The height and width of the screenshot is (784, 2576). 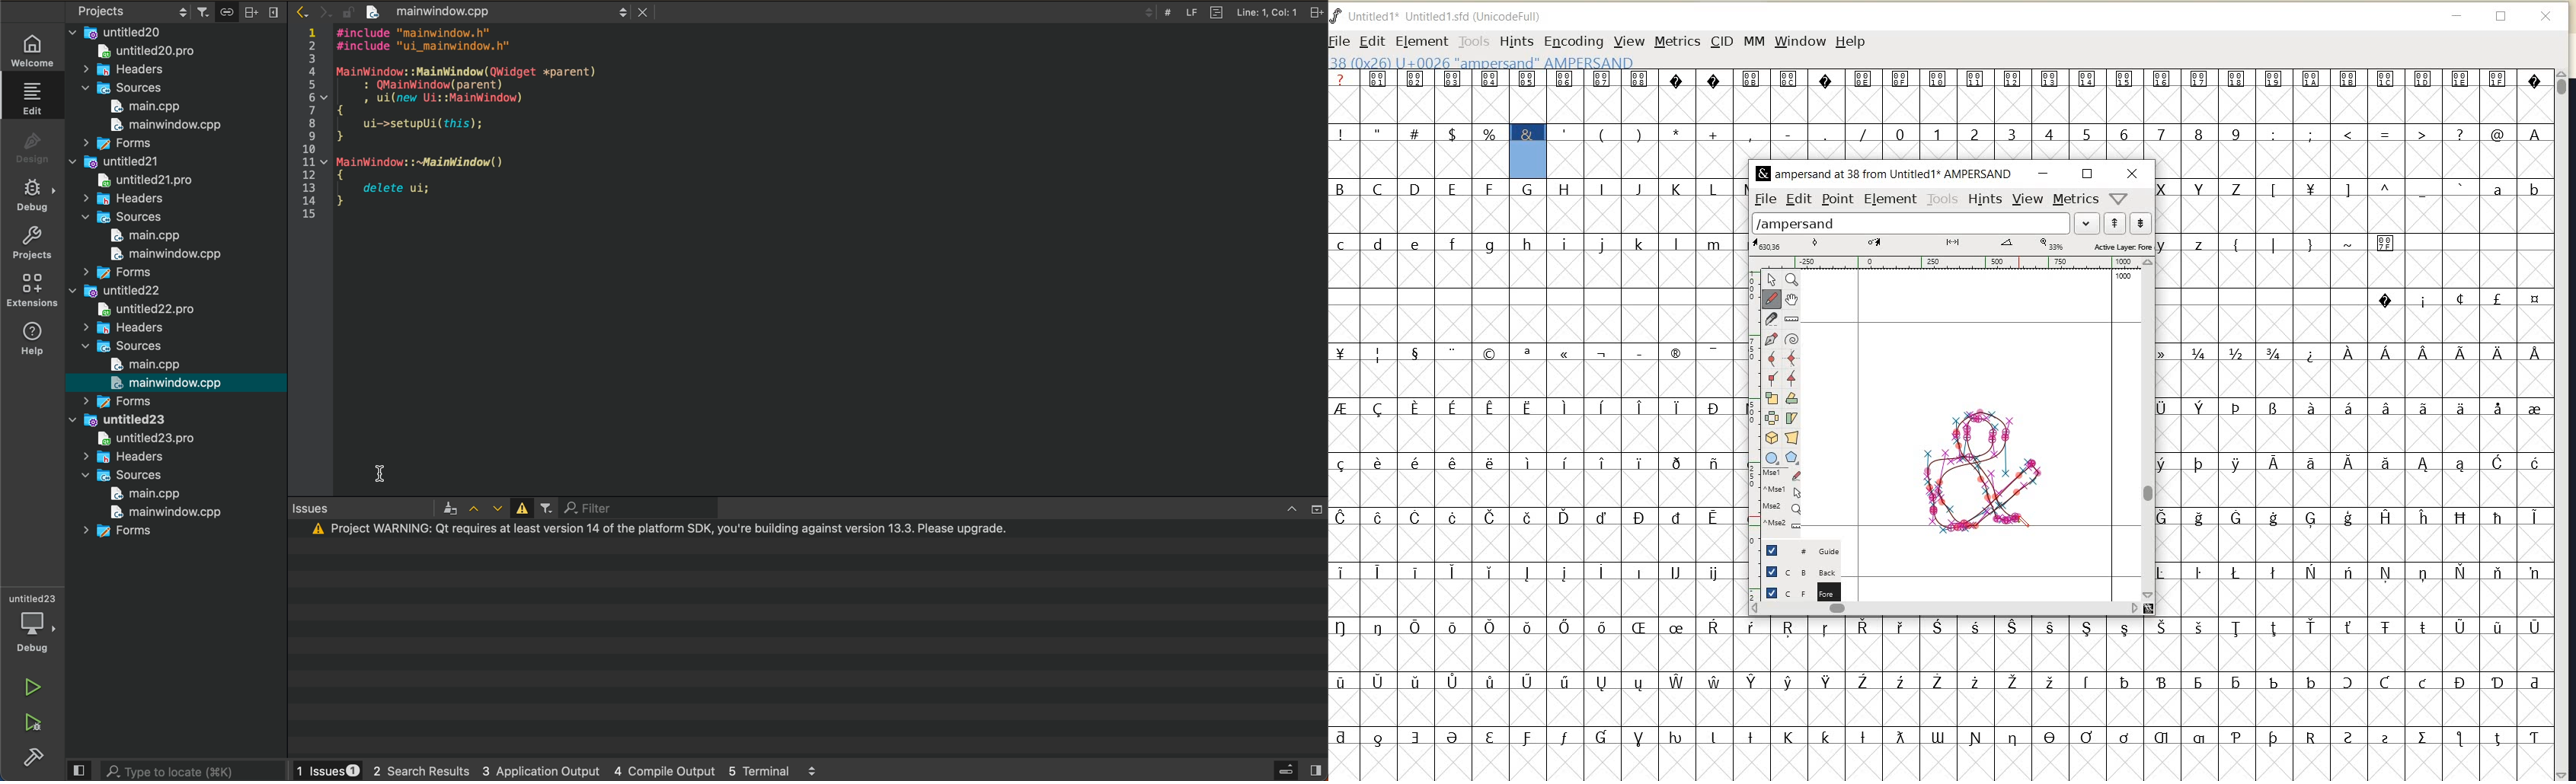 I want to click on arrows, so click(x=484, y=509).